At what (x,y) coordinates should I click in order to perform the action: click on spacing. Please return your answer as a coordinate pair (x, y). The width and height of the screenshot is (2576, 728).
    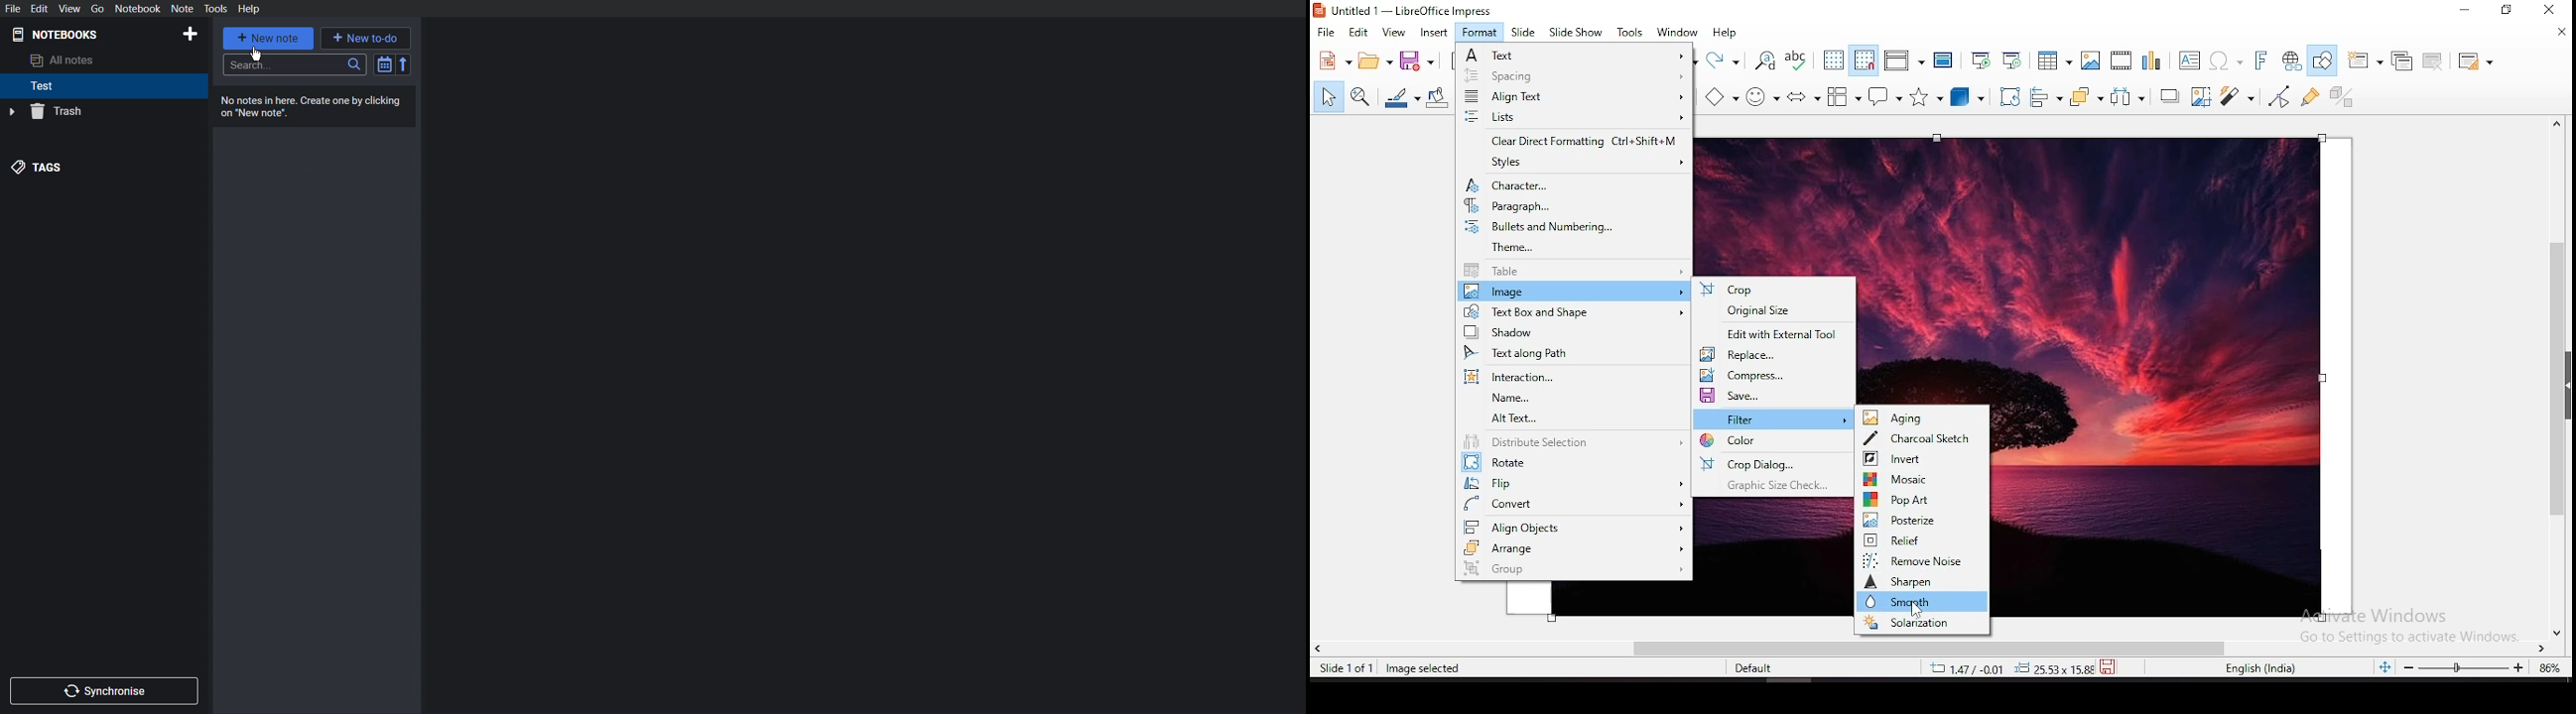
    Looking at the image, I should click on (1574, 76).